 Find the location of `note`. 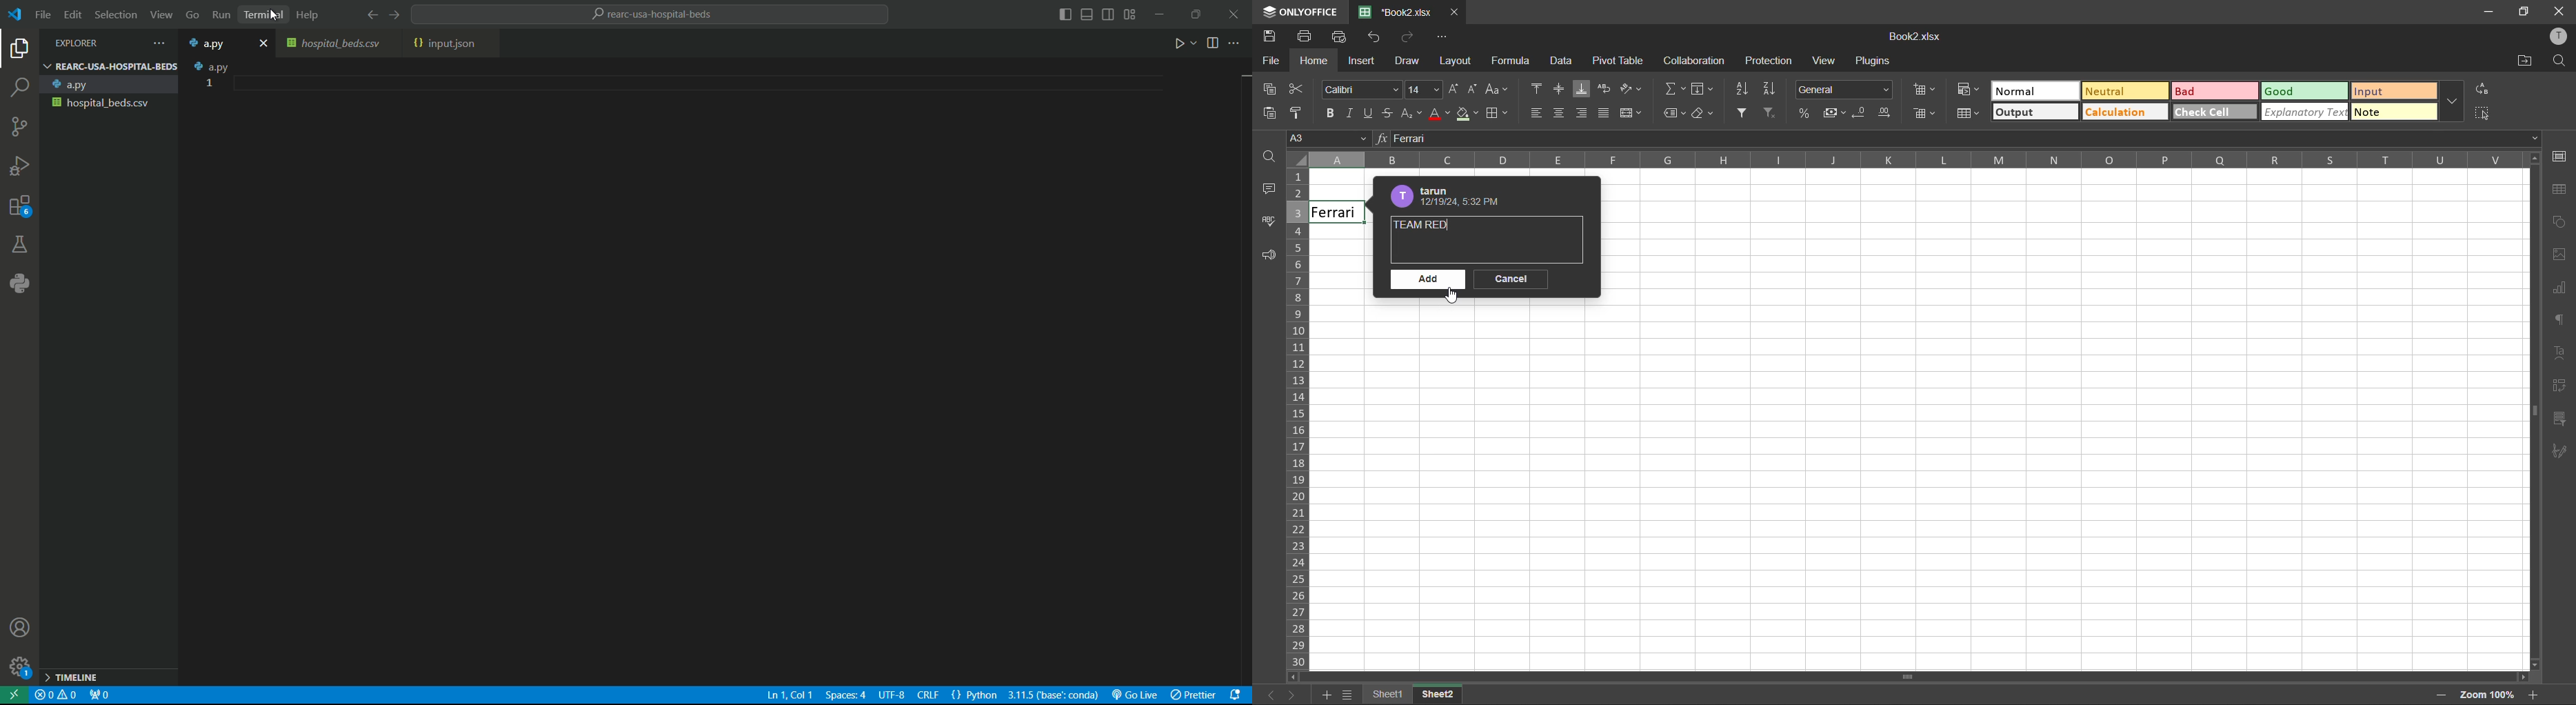

note is located at coordinates (2395, 114).